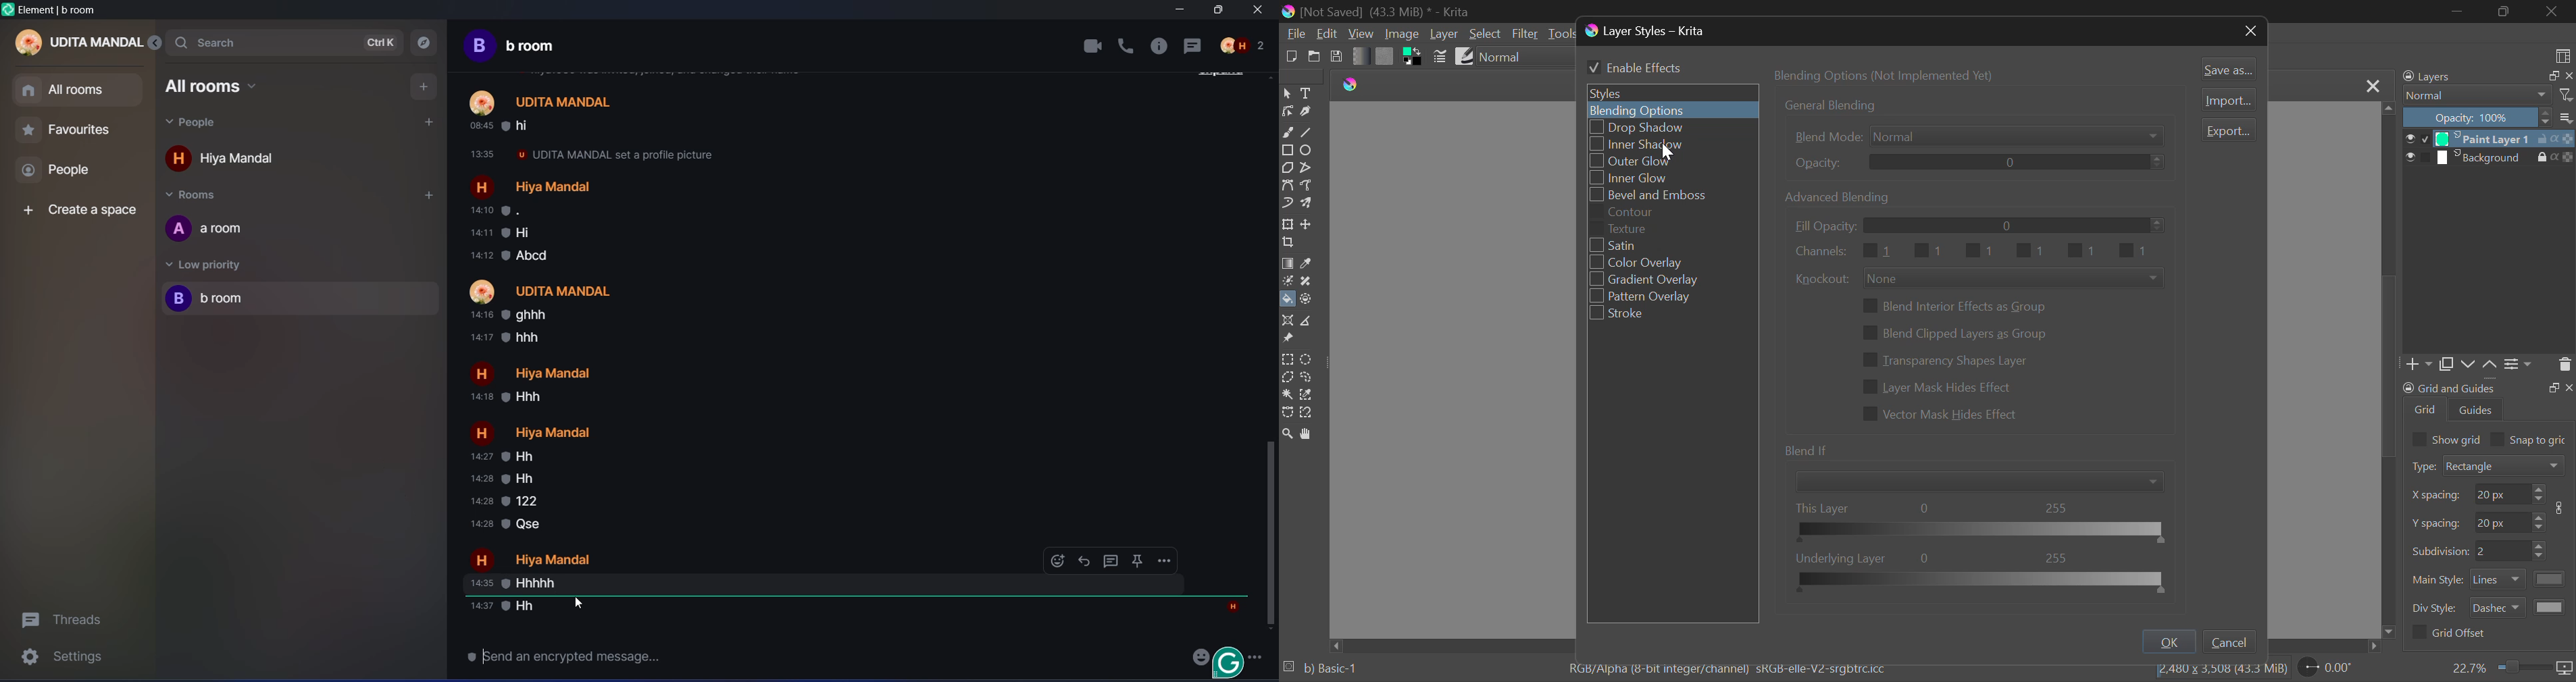  What do you see at coordinates (1287, 378) in the screenshot?
I see `Polygon Selection` at bounding box center [1287, 378].